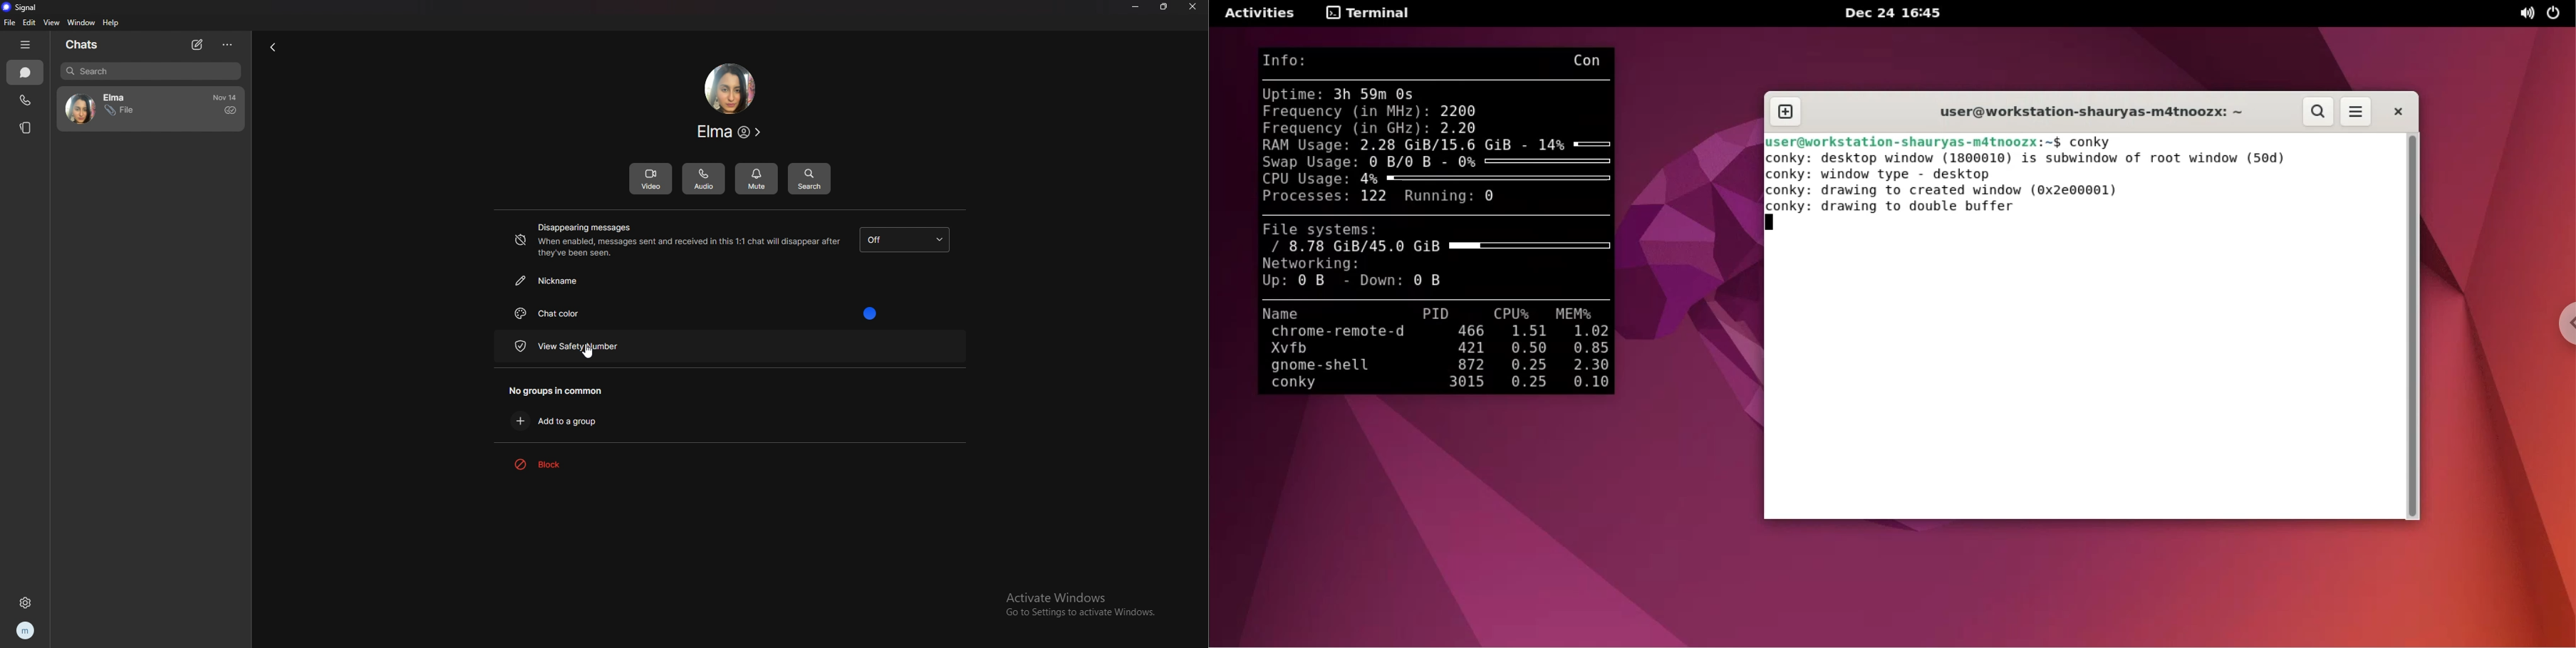 The image size is (2576, 672). What do you see at coordinates (82, 22) in the screenshot?
I see `window` at bounding box center [82, 22].